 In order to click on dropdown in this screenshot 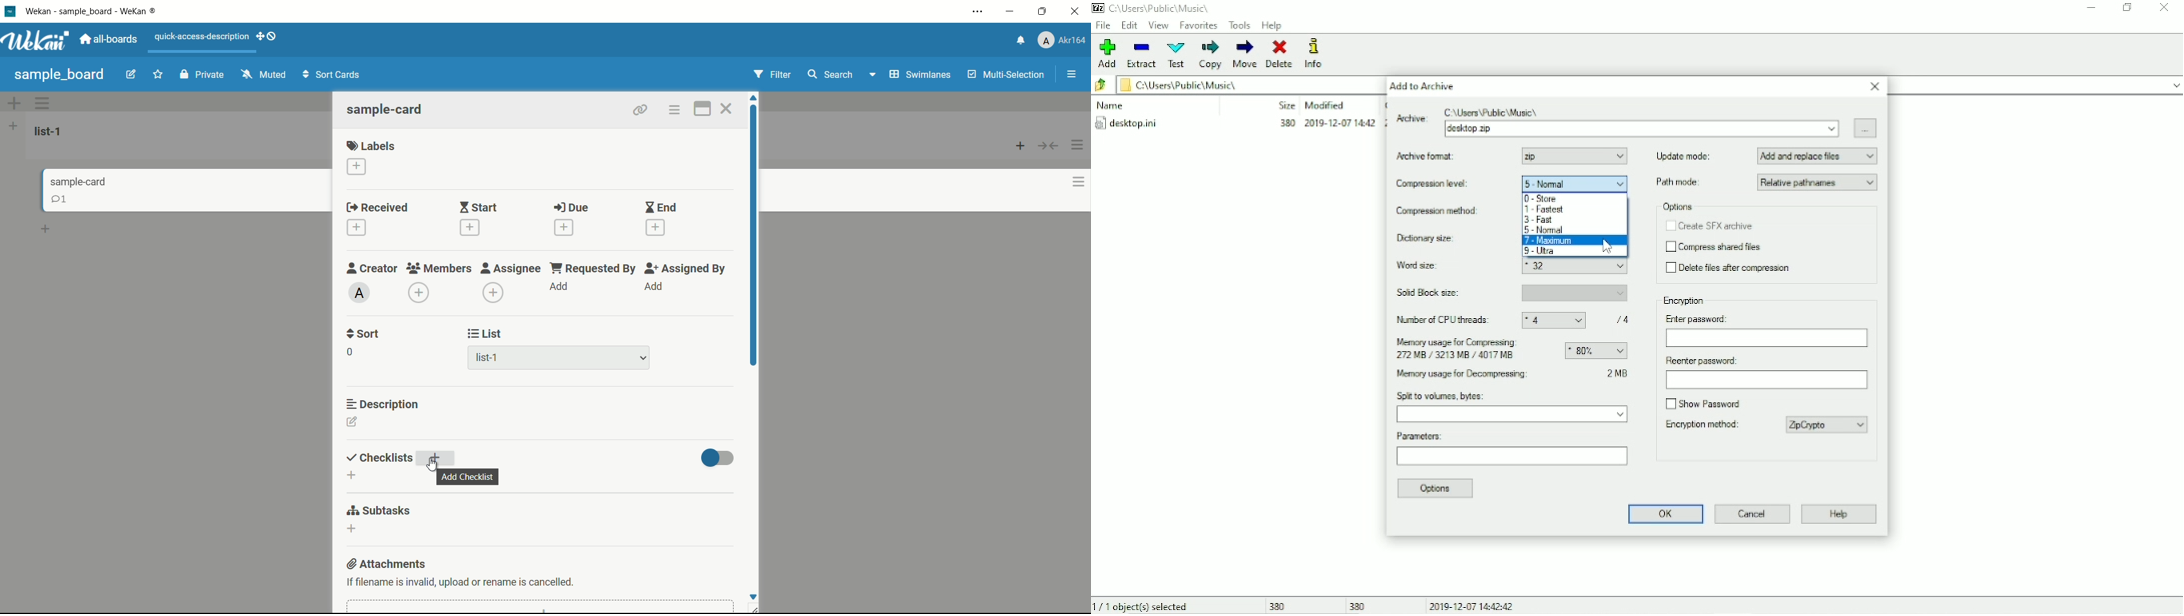, I will do `click(644, 358)`.